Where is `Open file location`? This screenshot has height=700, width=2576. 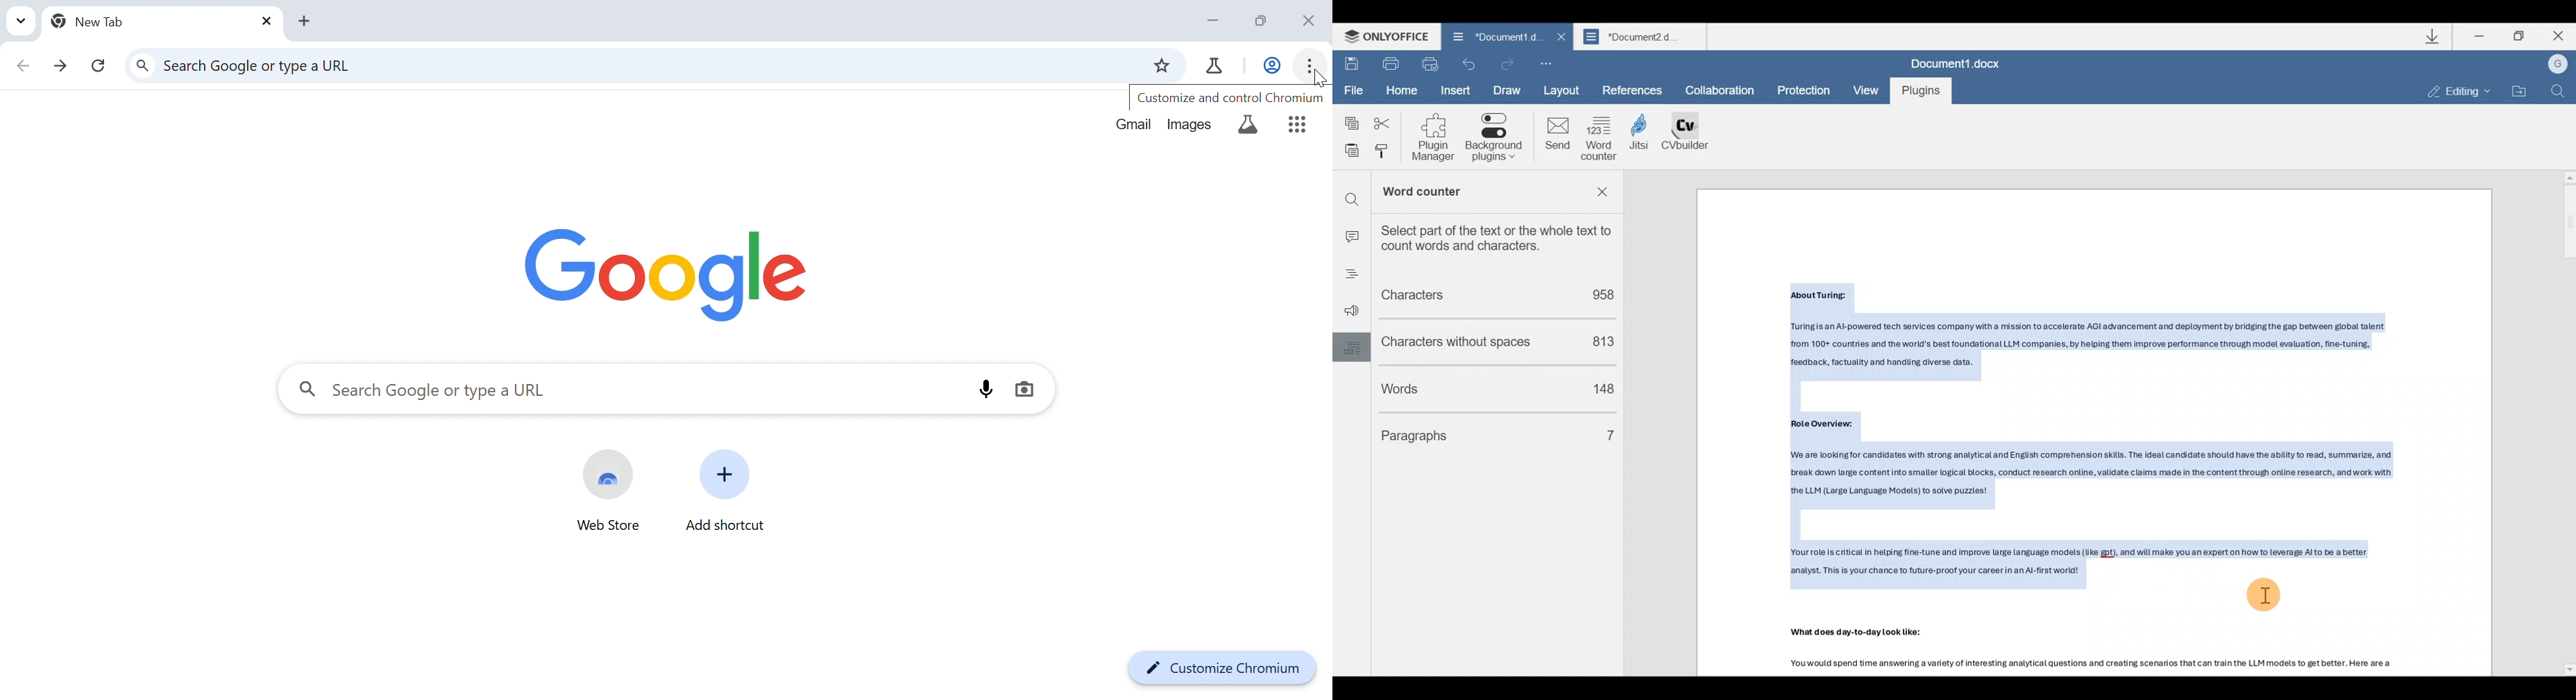 Open file location is located at coordinates (2521, 89).